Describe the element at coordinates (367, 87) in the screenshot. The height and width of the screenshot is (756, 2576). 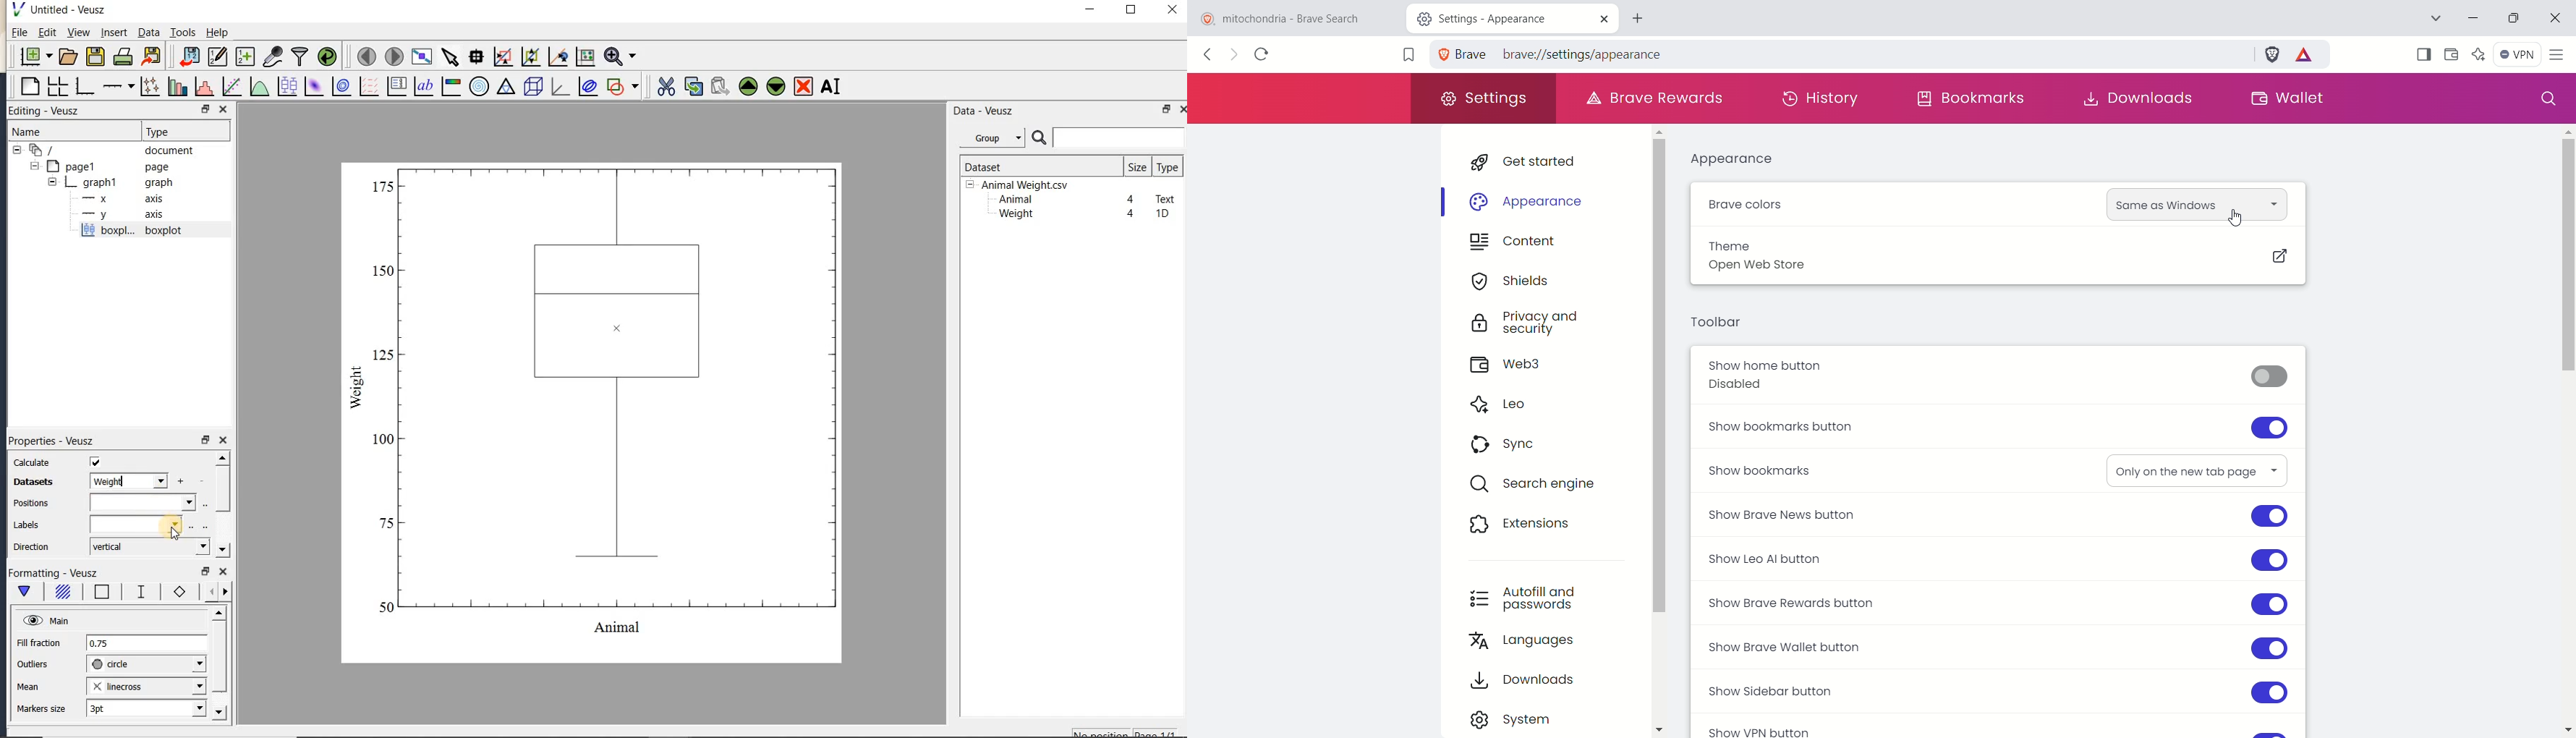
I see `plot a vector field` at that location.